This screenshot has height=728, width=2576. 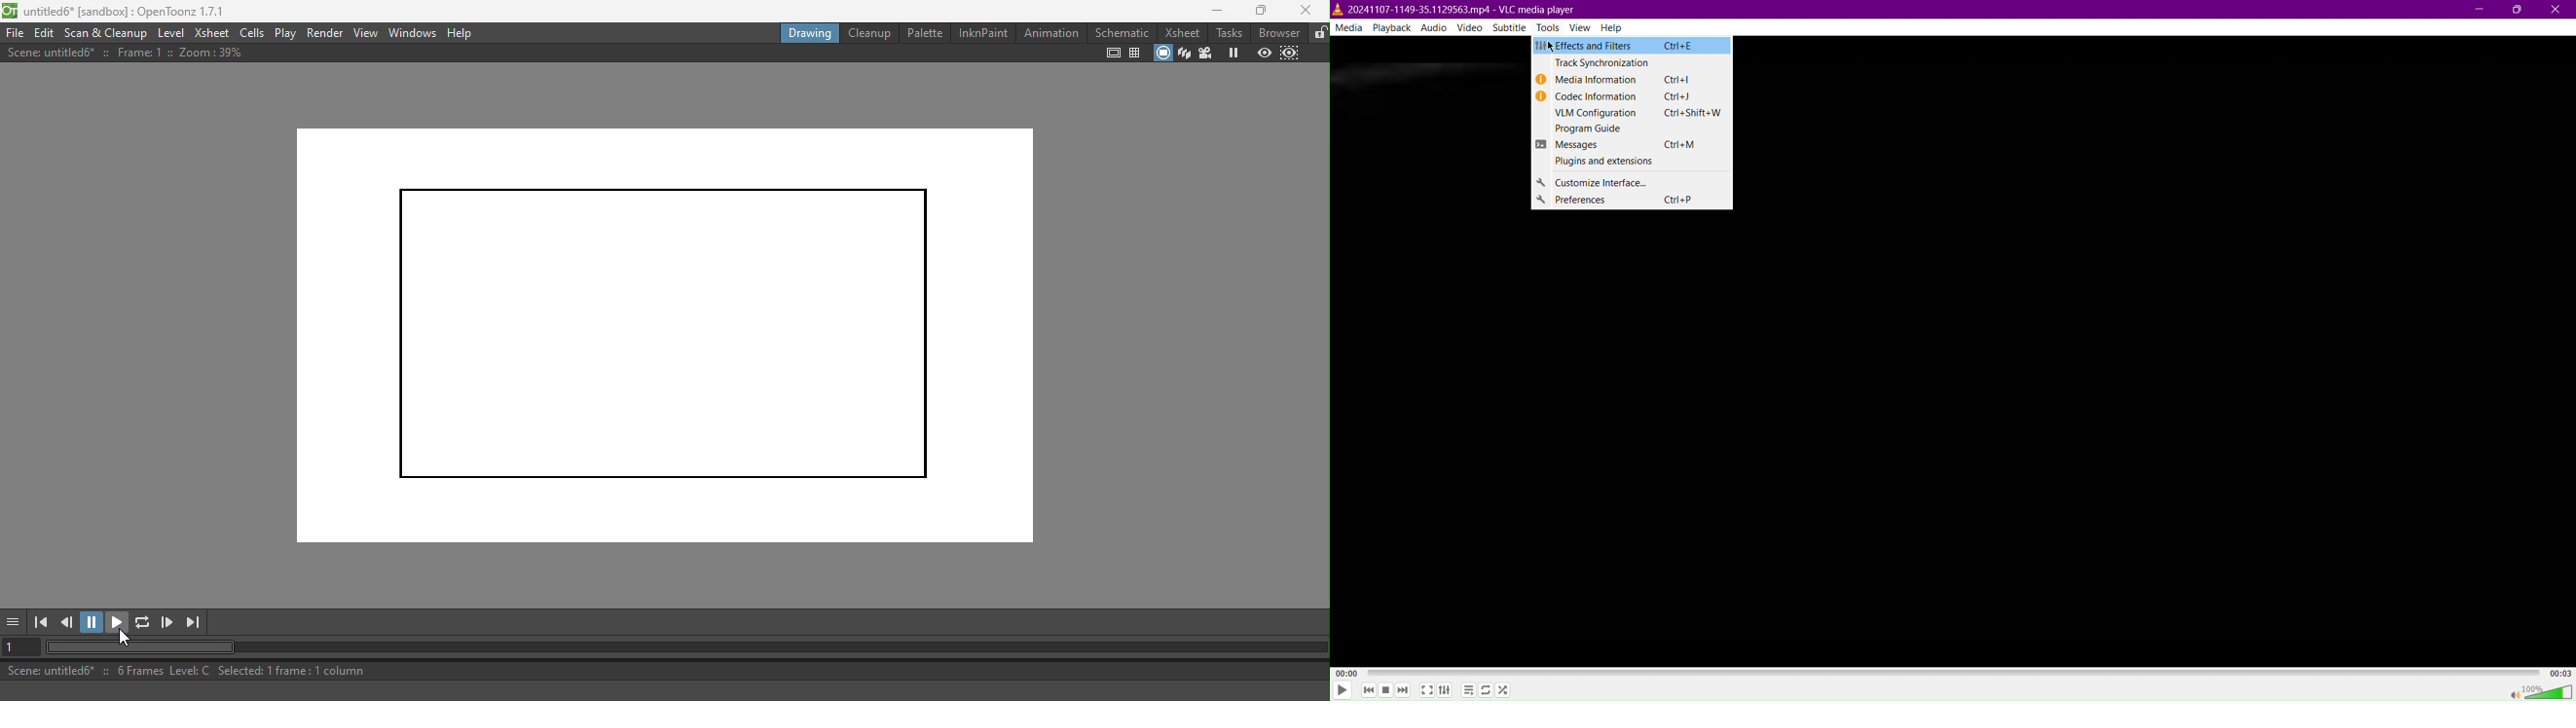 What do you see at coordinates (134, 54) in the screenshot?
I see `Scene information` at bounding box center [134, 54].